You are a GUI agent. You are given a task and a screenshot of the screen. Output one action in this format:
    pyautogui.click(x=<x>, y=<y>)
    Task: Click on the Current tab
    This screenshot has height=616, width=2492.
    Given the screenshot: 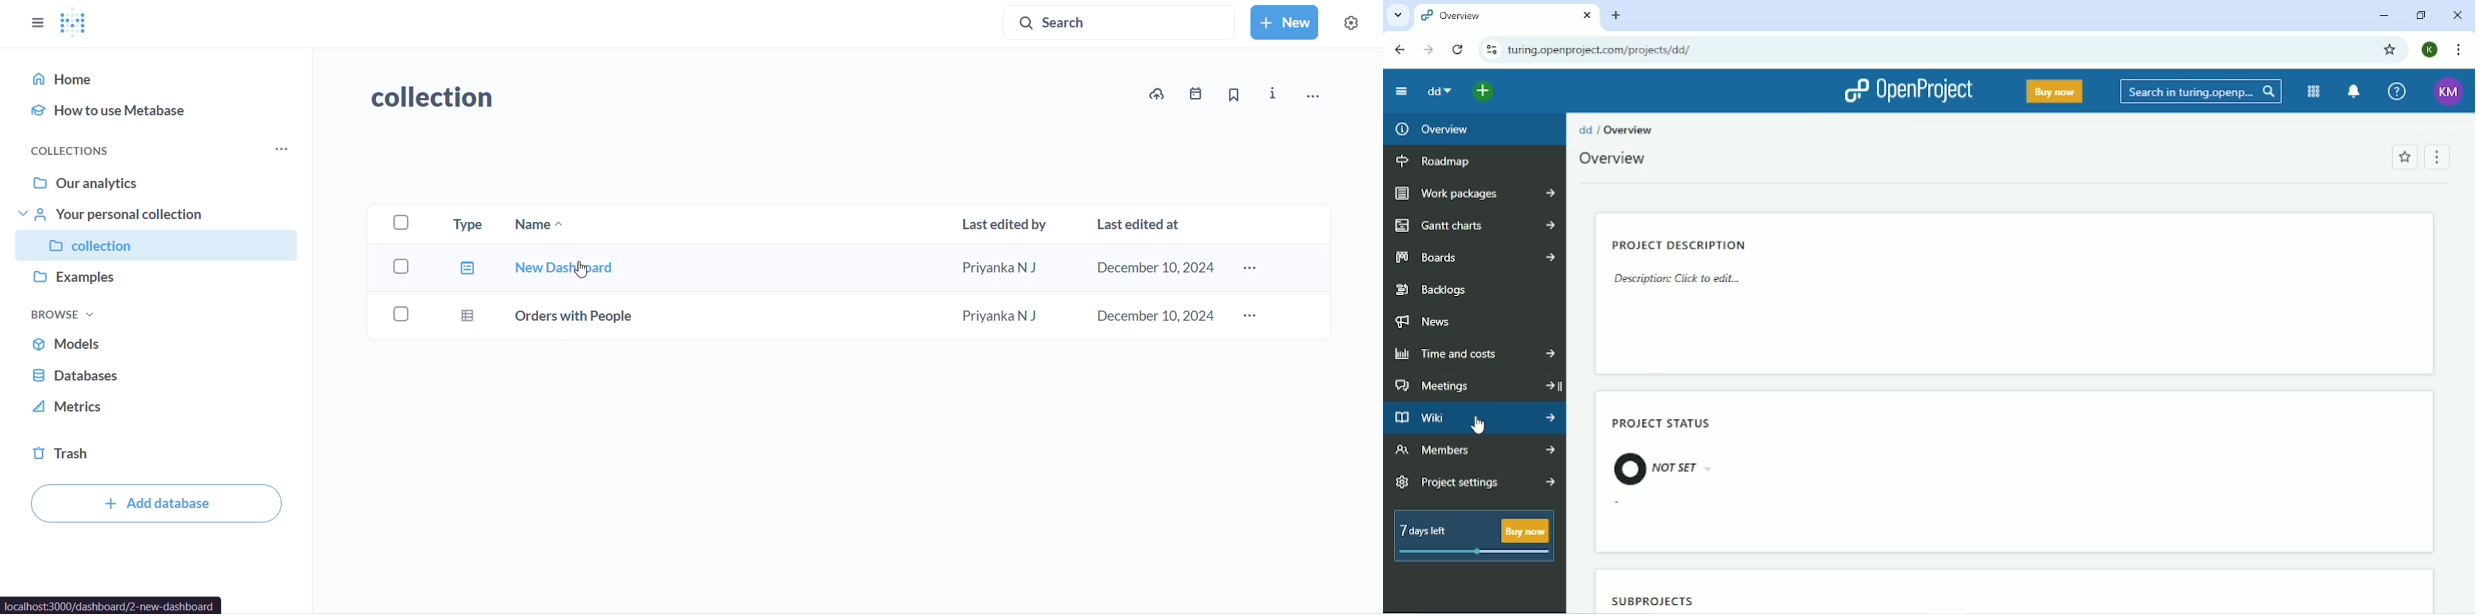 What is the action you would take?
    pyautogui.click(x=1507, y=15)
    